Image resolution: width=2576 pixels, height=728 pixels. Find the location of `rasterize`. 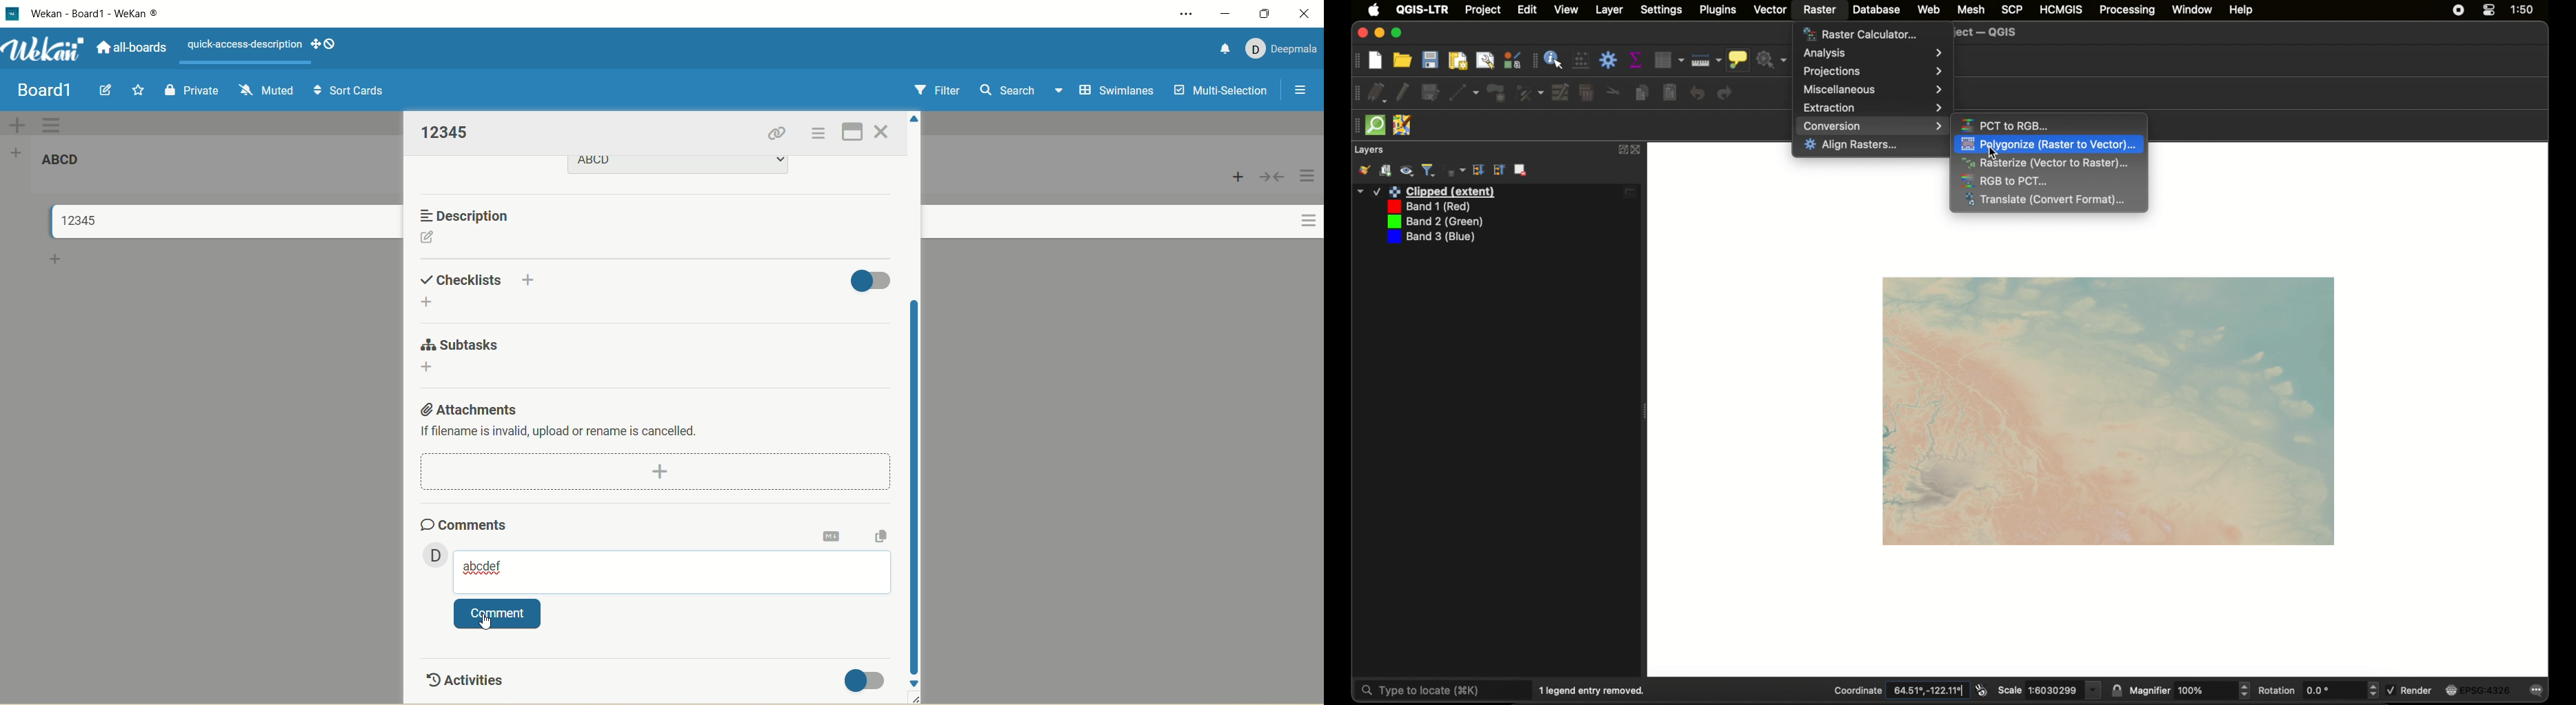

rasterize is located at coordinates (2049, 163).